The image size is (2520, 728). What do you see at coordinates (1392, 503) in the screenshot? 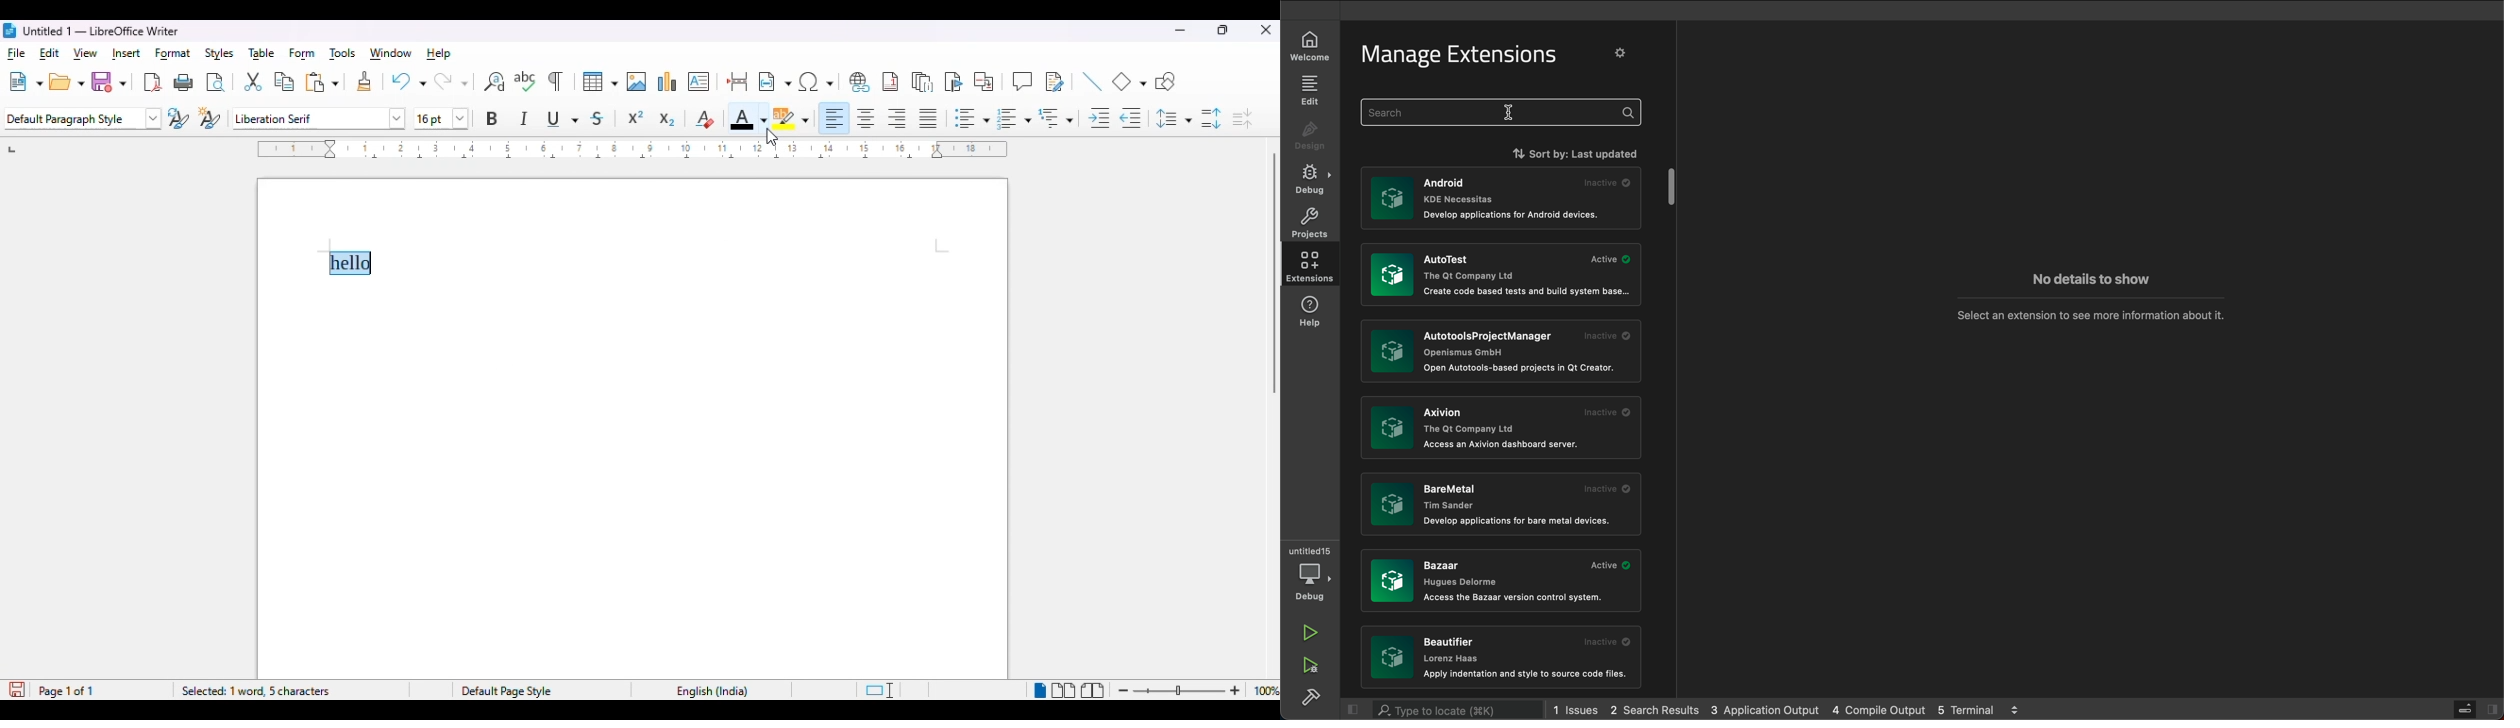
I see `image` at bounding box center [1392, 503].